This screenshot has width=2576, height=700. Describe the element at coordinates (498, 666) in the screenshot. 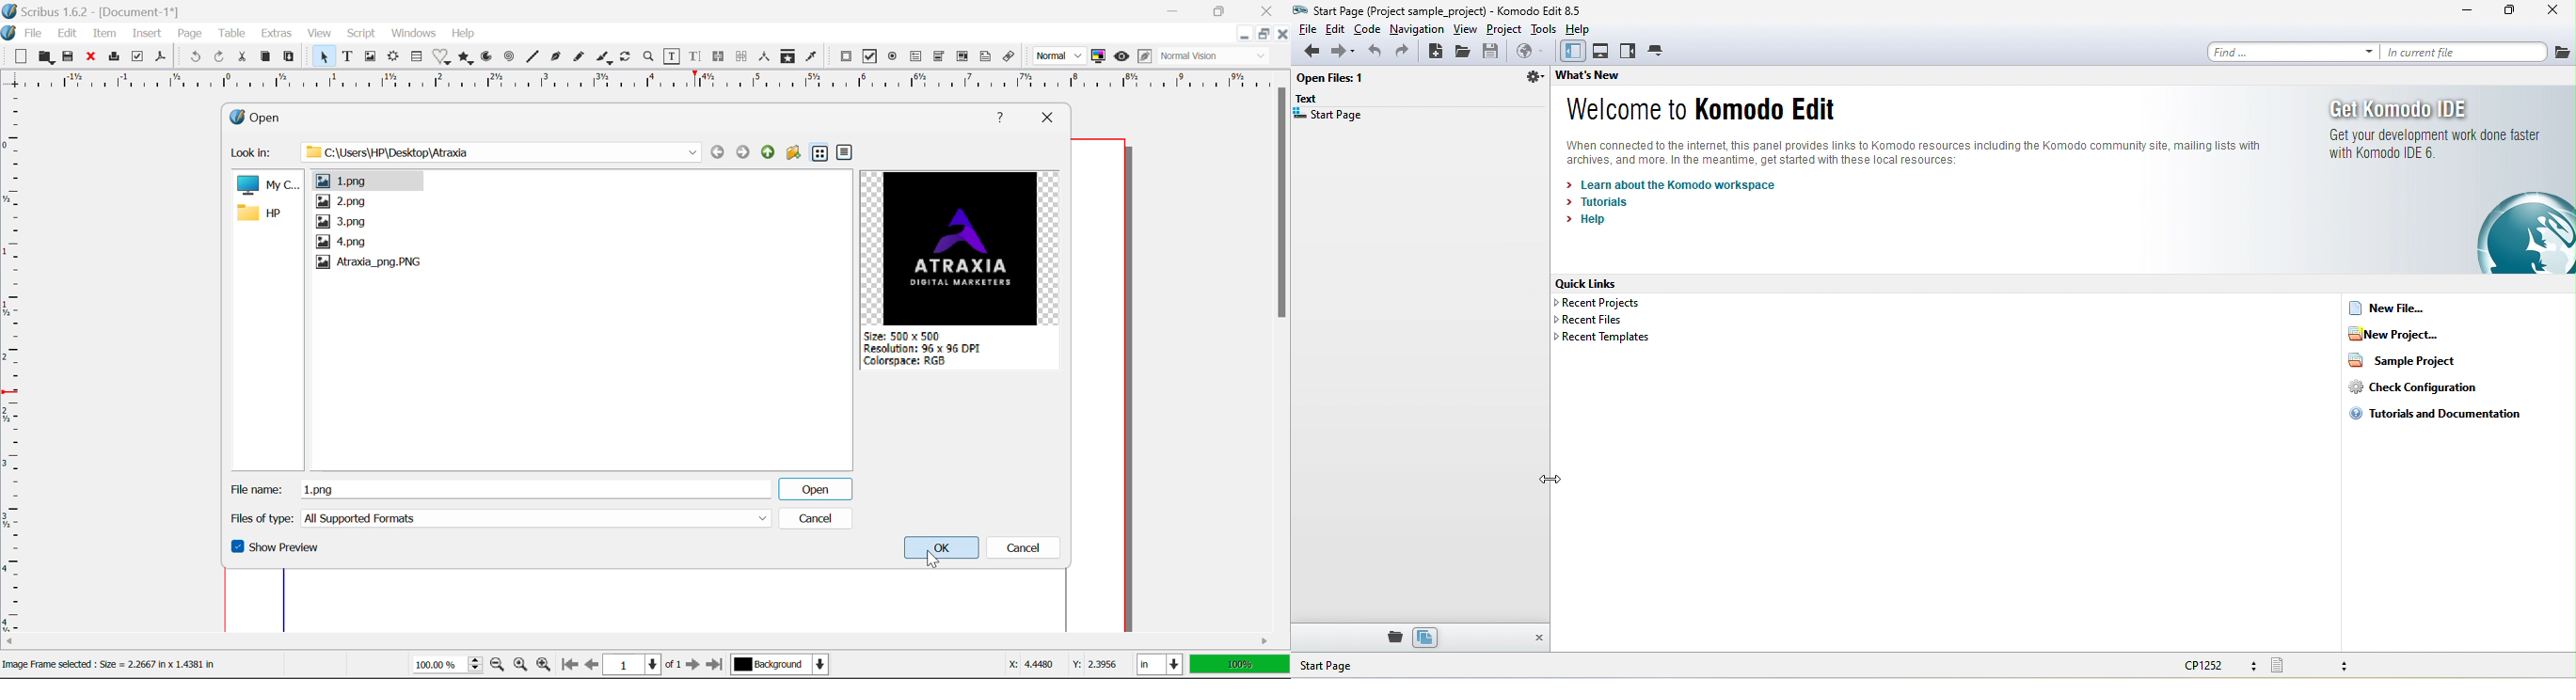

I see `Zoom Out` at that location.